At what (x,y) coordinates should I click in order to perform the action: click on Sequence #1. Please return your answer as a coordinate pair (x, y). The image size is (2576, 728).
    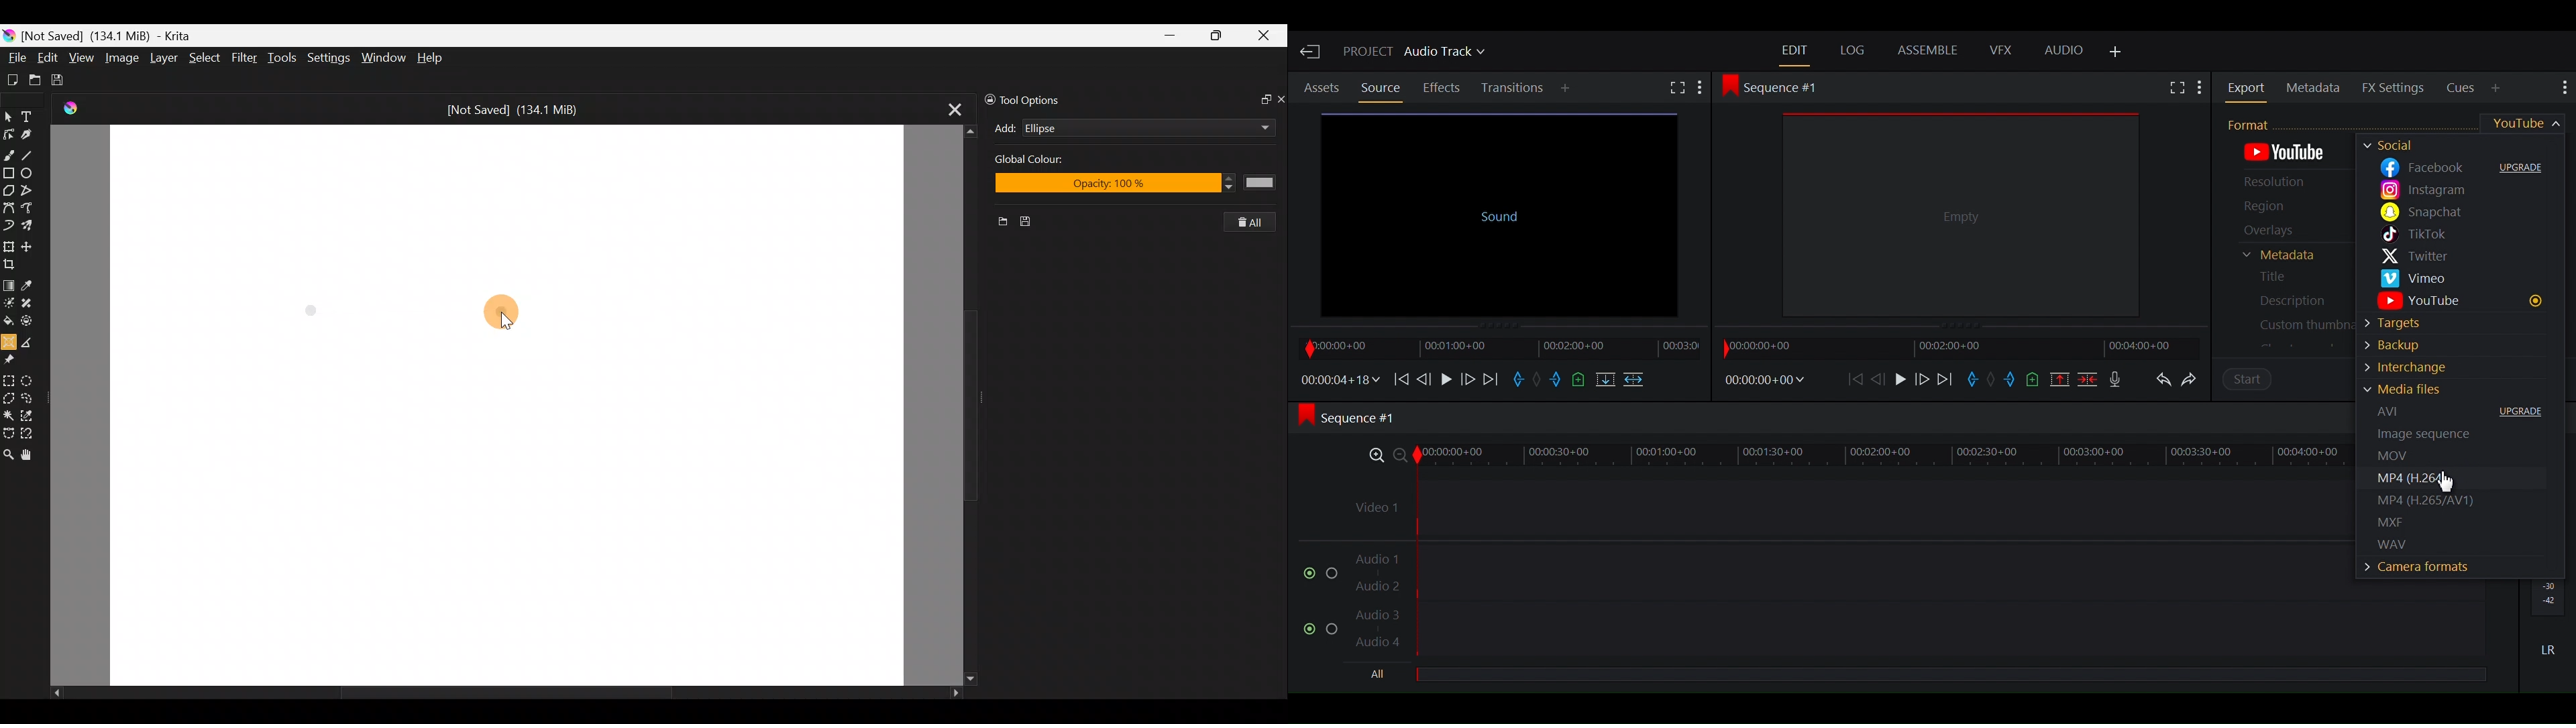
    Looking at the image, I should click on (1356, 419).